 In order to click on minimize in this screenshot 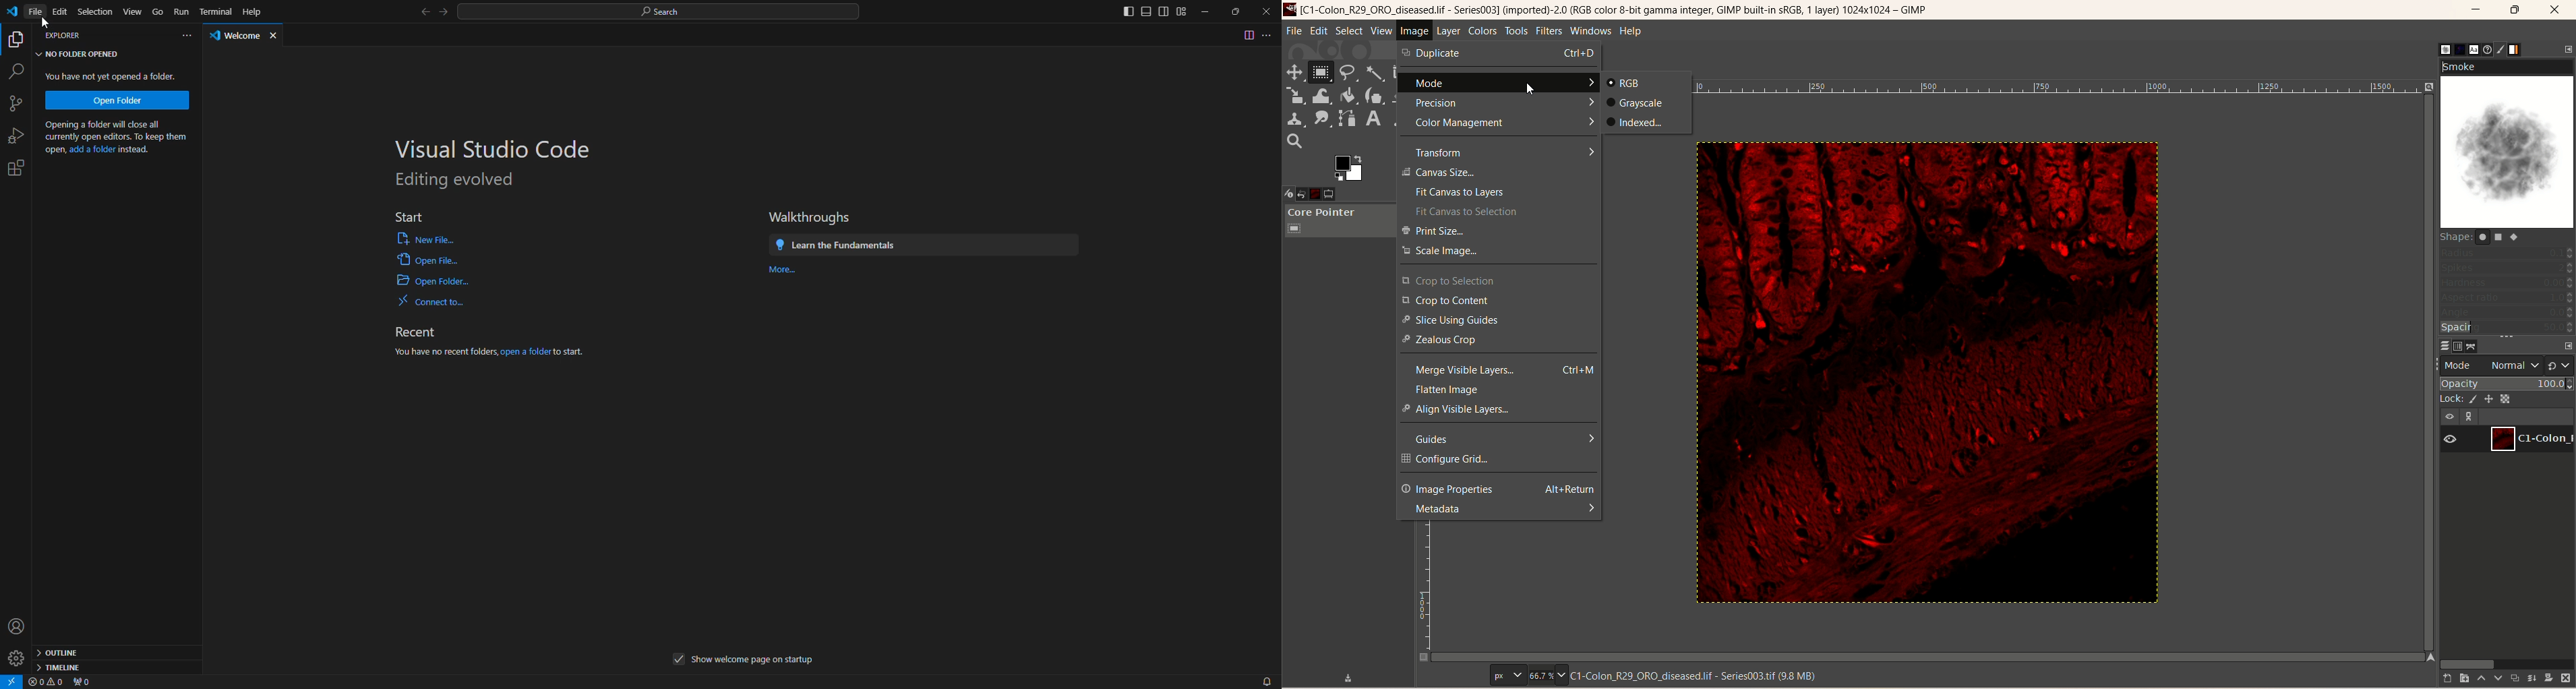, I will do `click(2477, 9)`.